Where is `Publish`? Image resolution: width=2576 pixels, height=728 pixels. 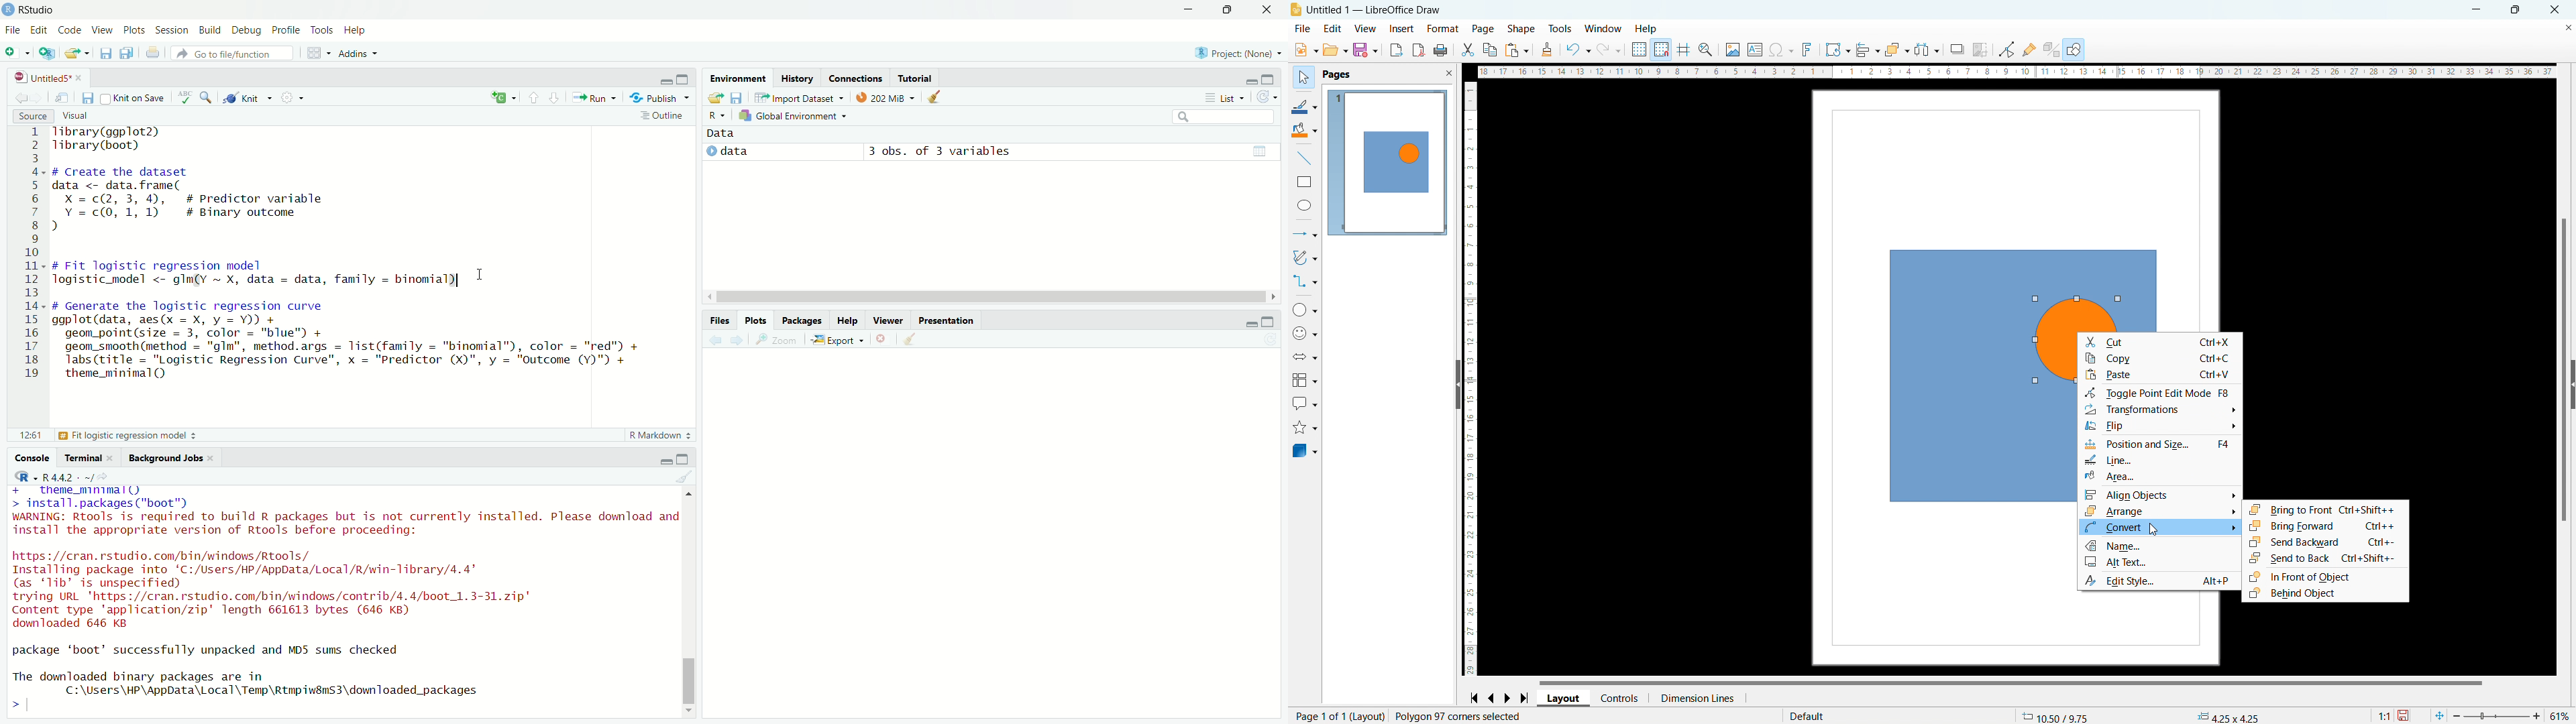
Publish is located at coordinates (659, 97).